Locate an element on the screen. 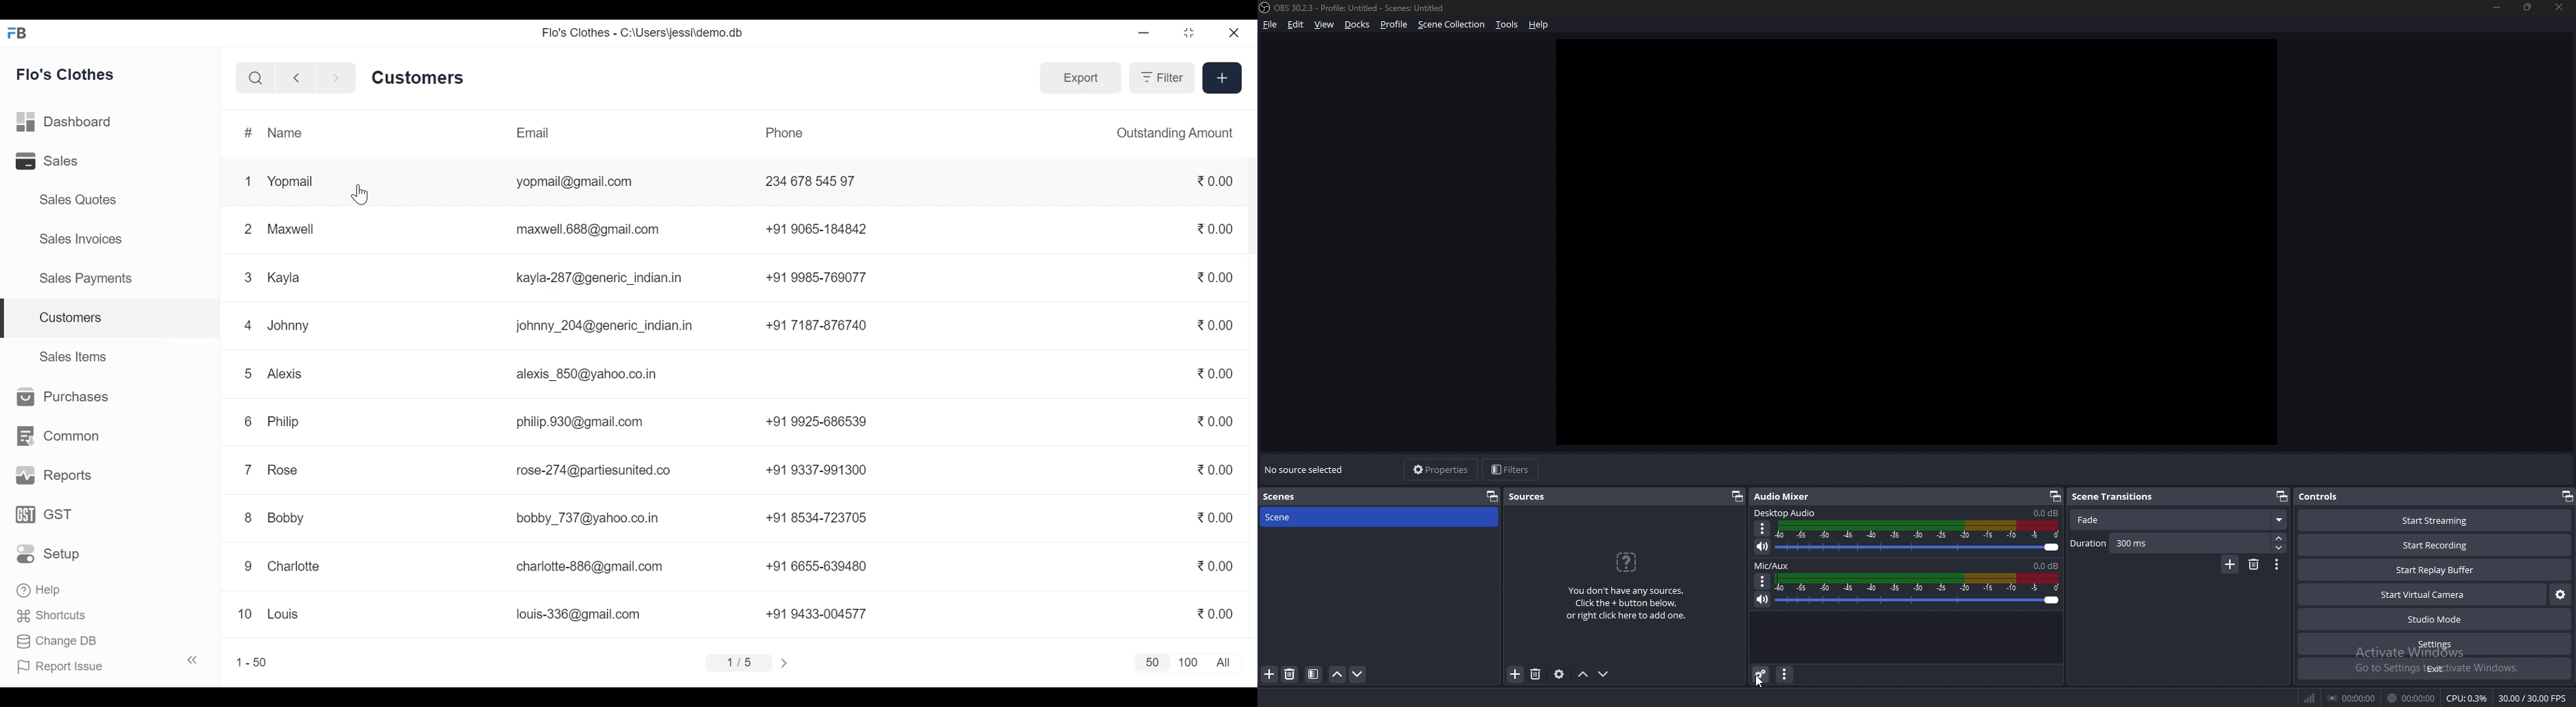 The image size is (2576, 728). Cursor is located at coordinates (362, 195).